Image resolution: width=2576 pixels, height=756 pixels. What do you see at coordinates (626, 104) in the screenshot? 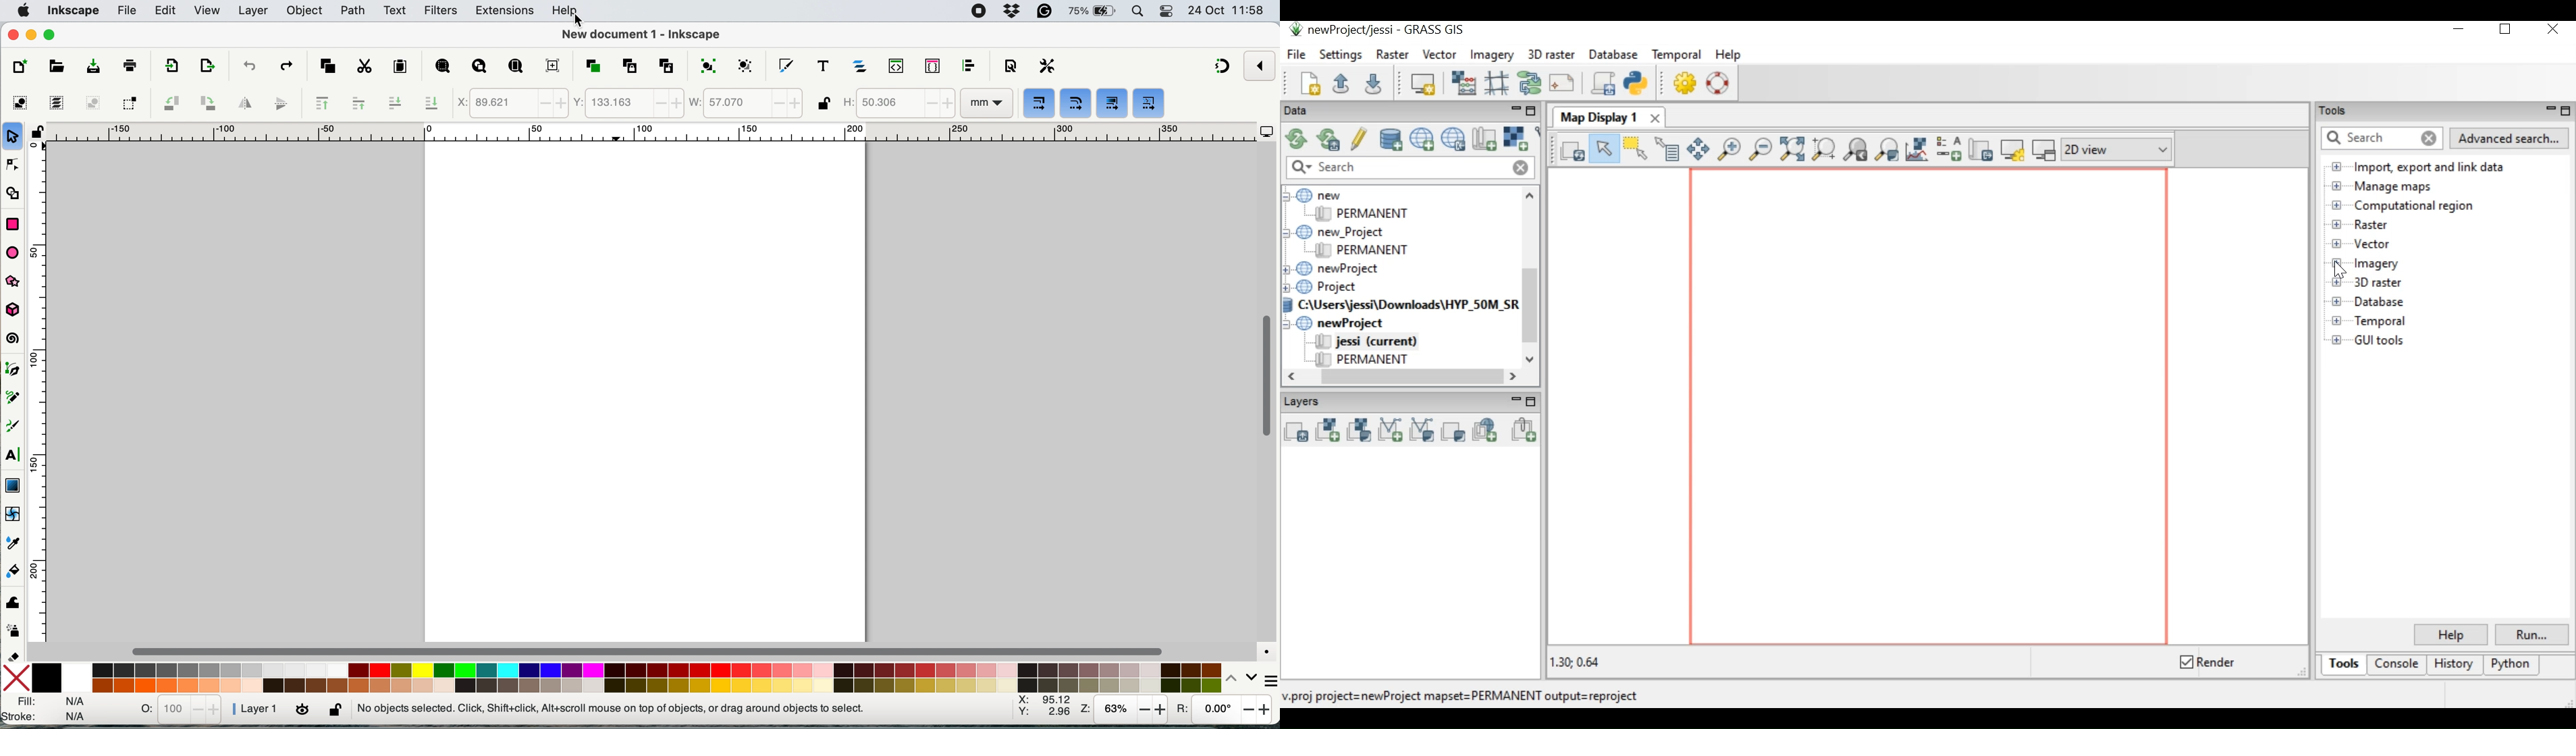
I see `y coordinate` at bounding box center [626, 104].